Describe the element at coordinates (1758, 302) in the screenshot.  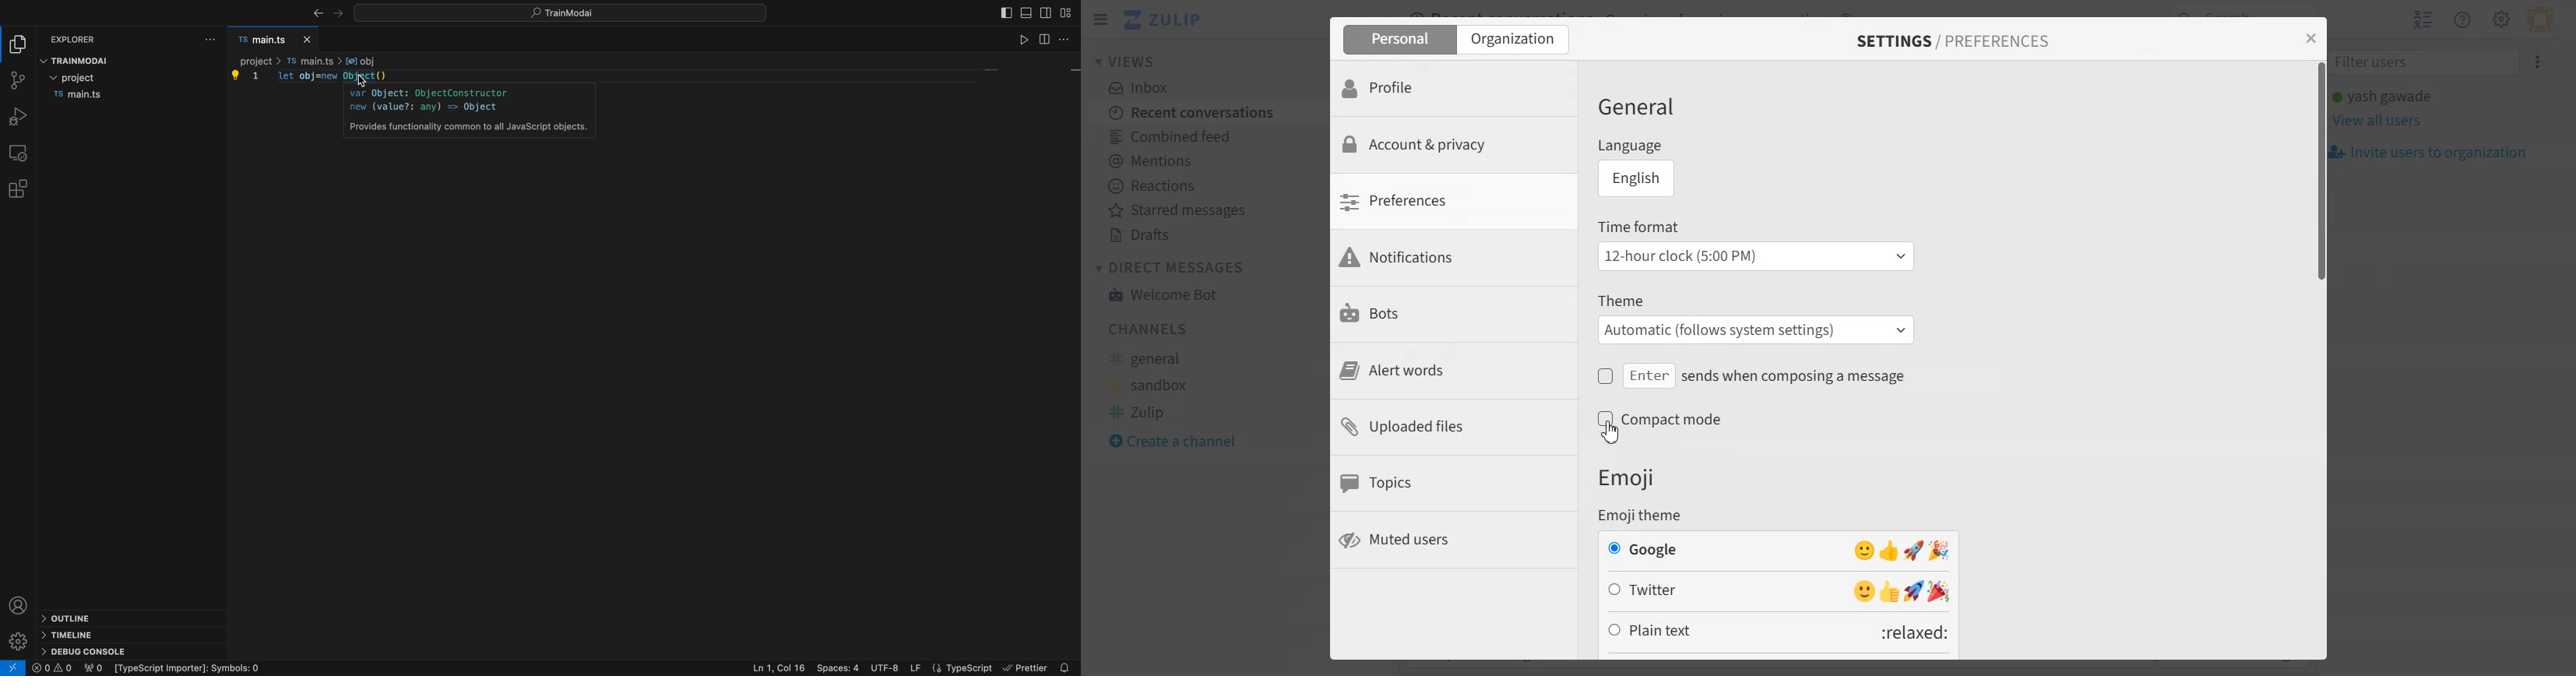
I see `Theme ` at that location.